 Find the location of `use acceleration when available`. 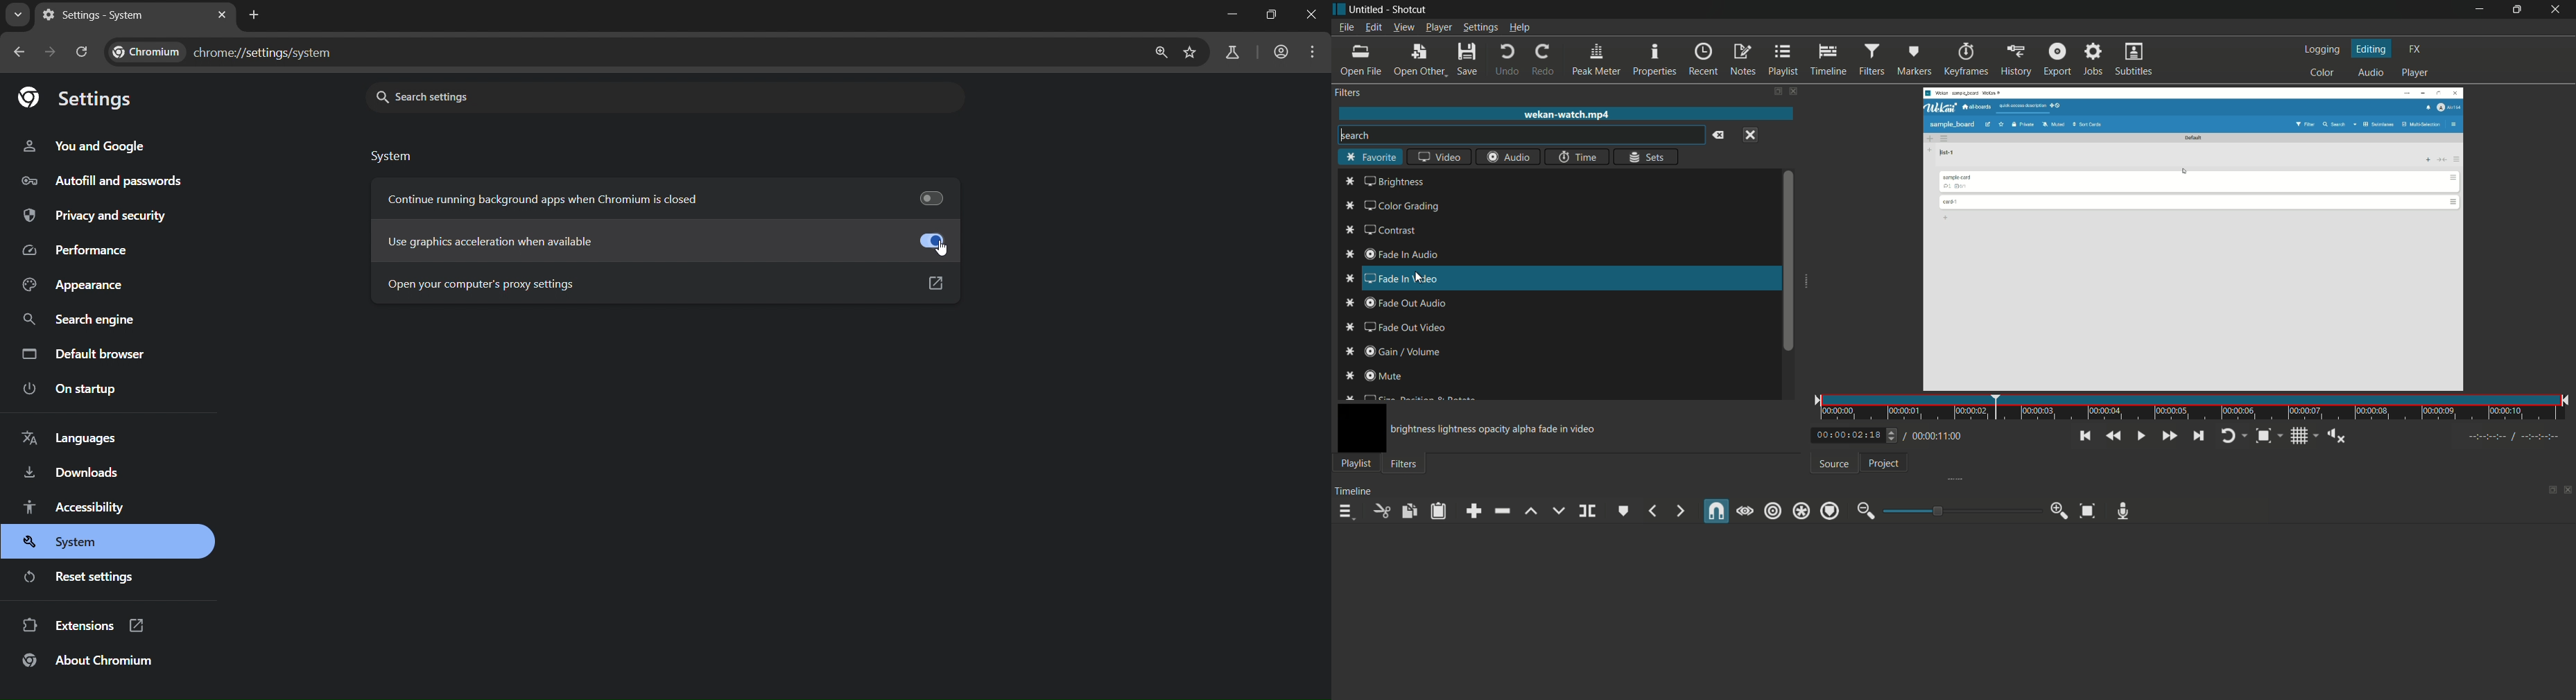

use acceleration when available is located at coordinates (501, 239).